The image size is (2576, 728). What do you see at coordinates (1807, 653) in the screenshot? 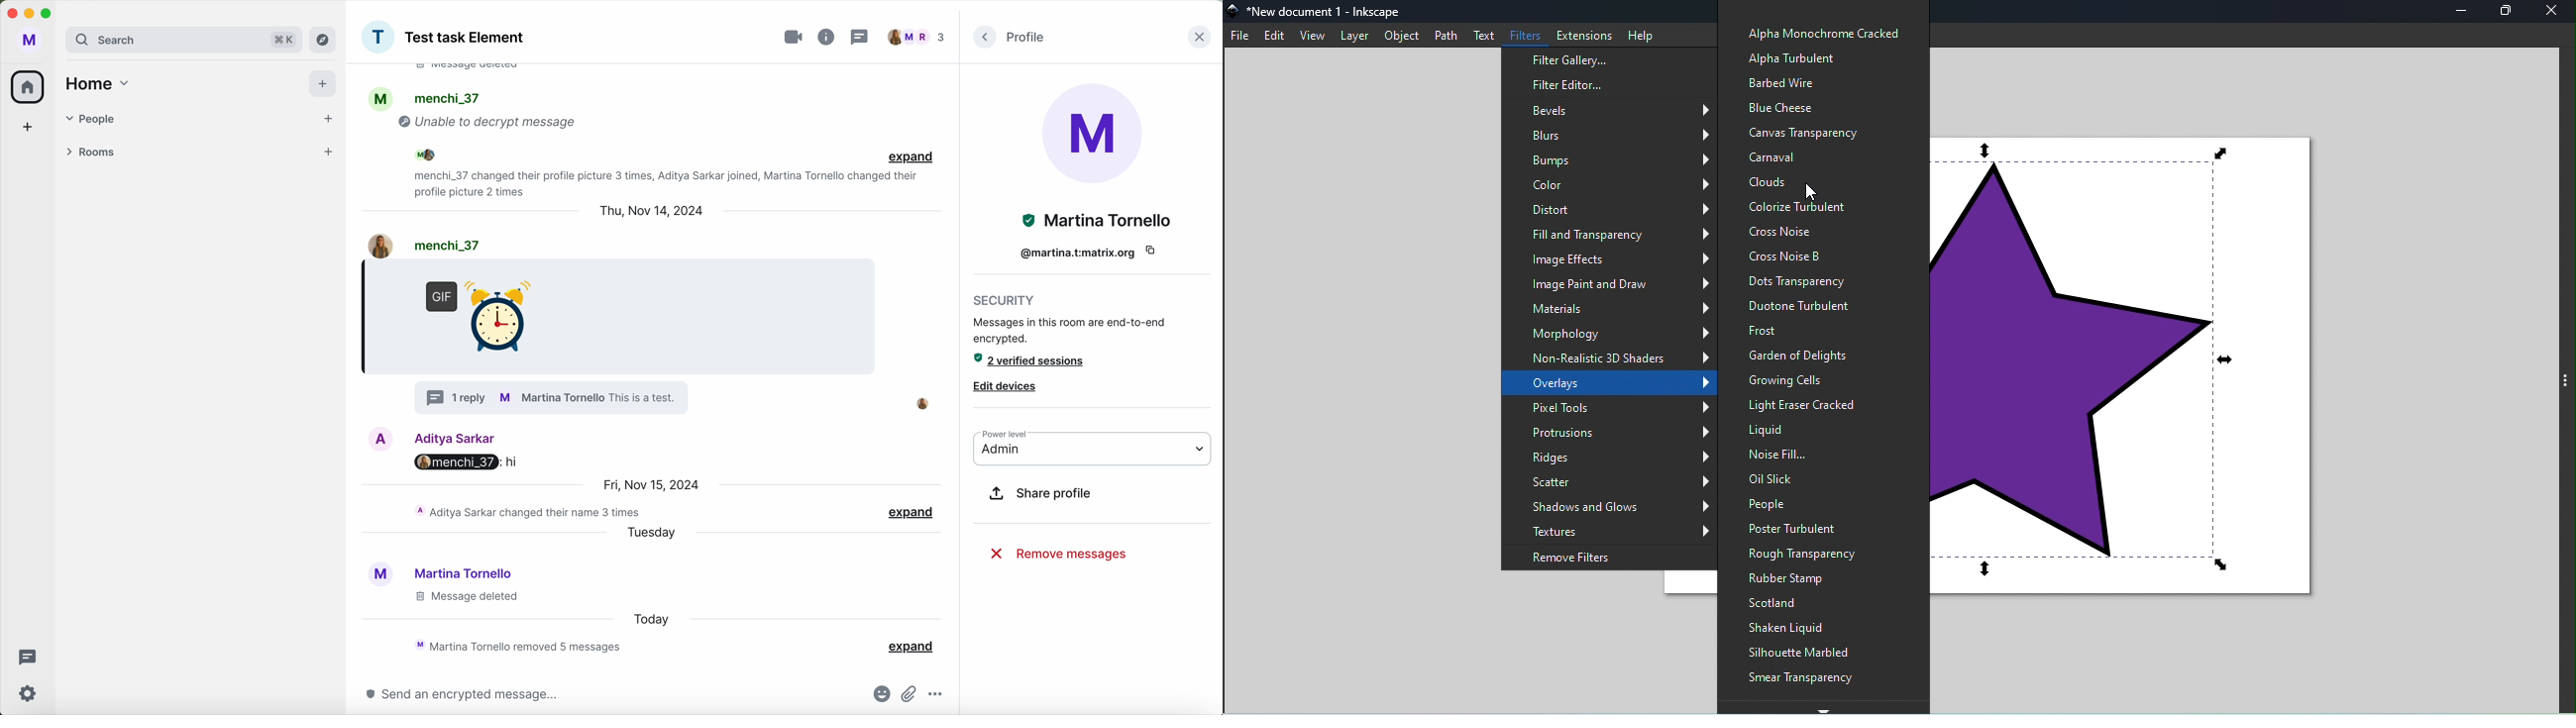
I see `Silhouette marbled` at bounding box center [1807, 653].